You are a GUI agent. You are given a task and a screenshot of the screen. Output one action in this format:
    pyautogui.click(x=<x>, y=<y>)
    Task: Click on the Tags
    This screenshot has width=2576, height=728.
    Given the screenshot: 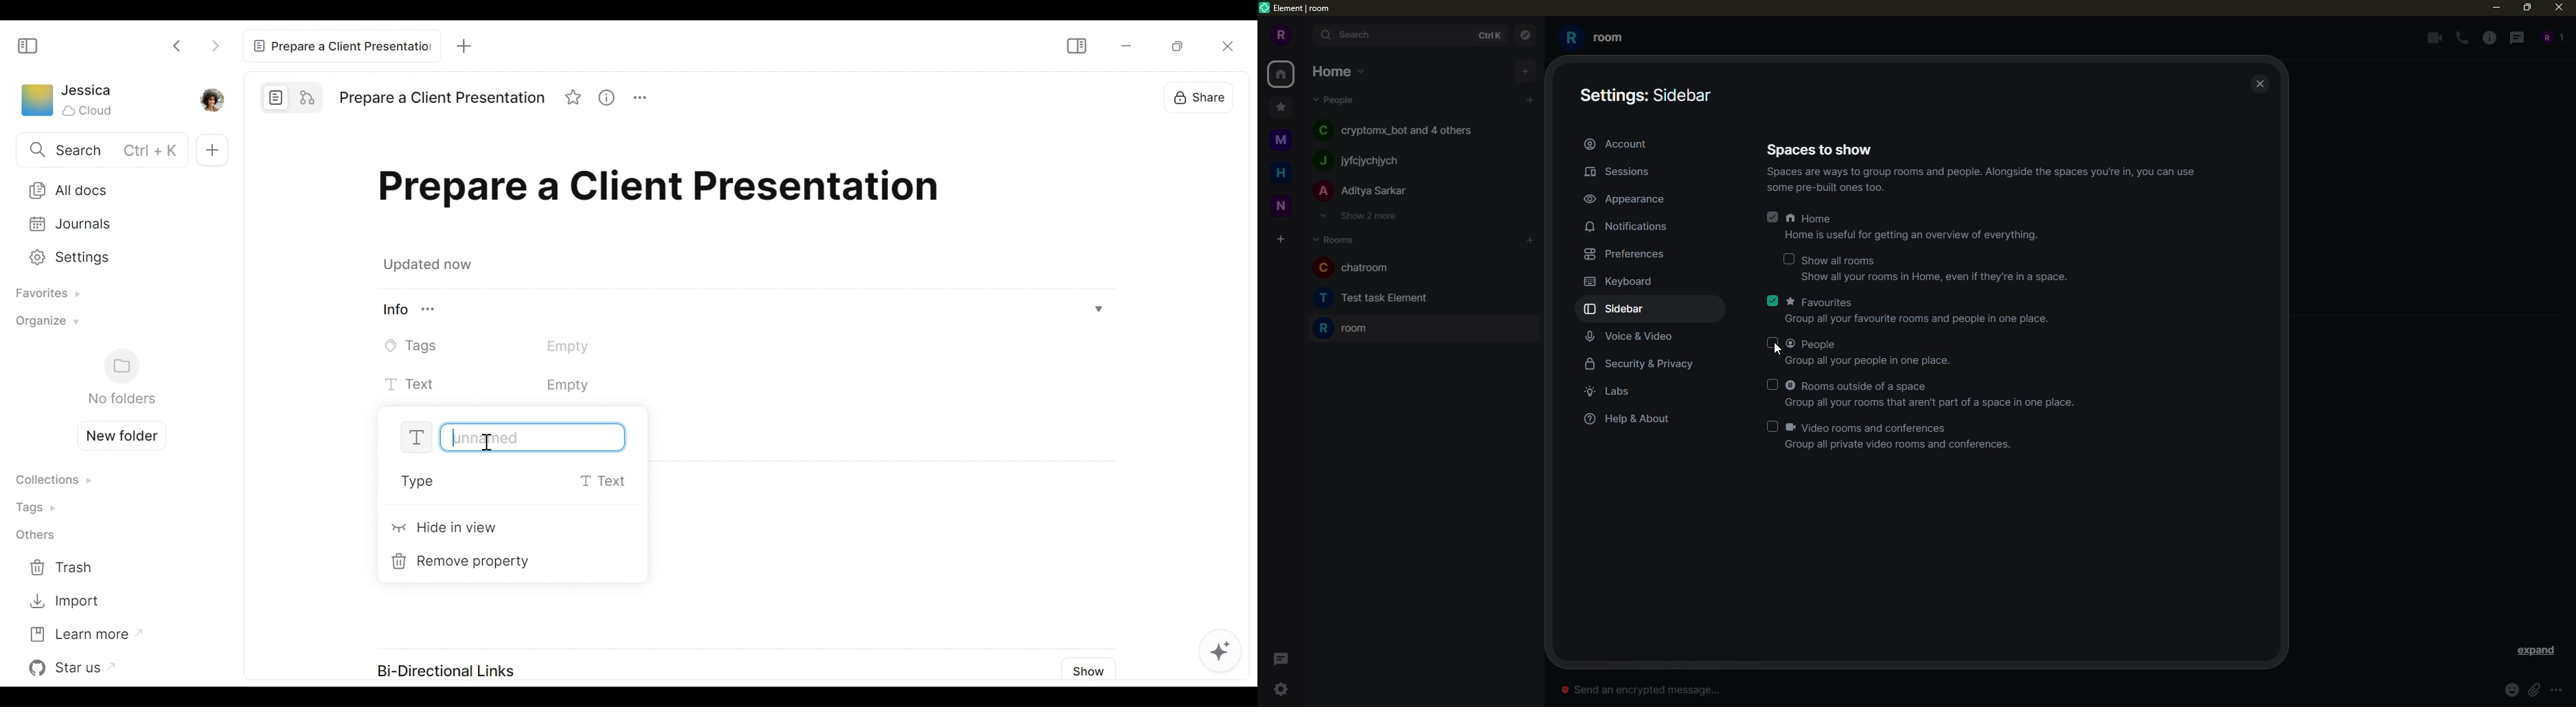 What is the action you would take?
    pyautogui.click(x=40, y=507)
    